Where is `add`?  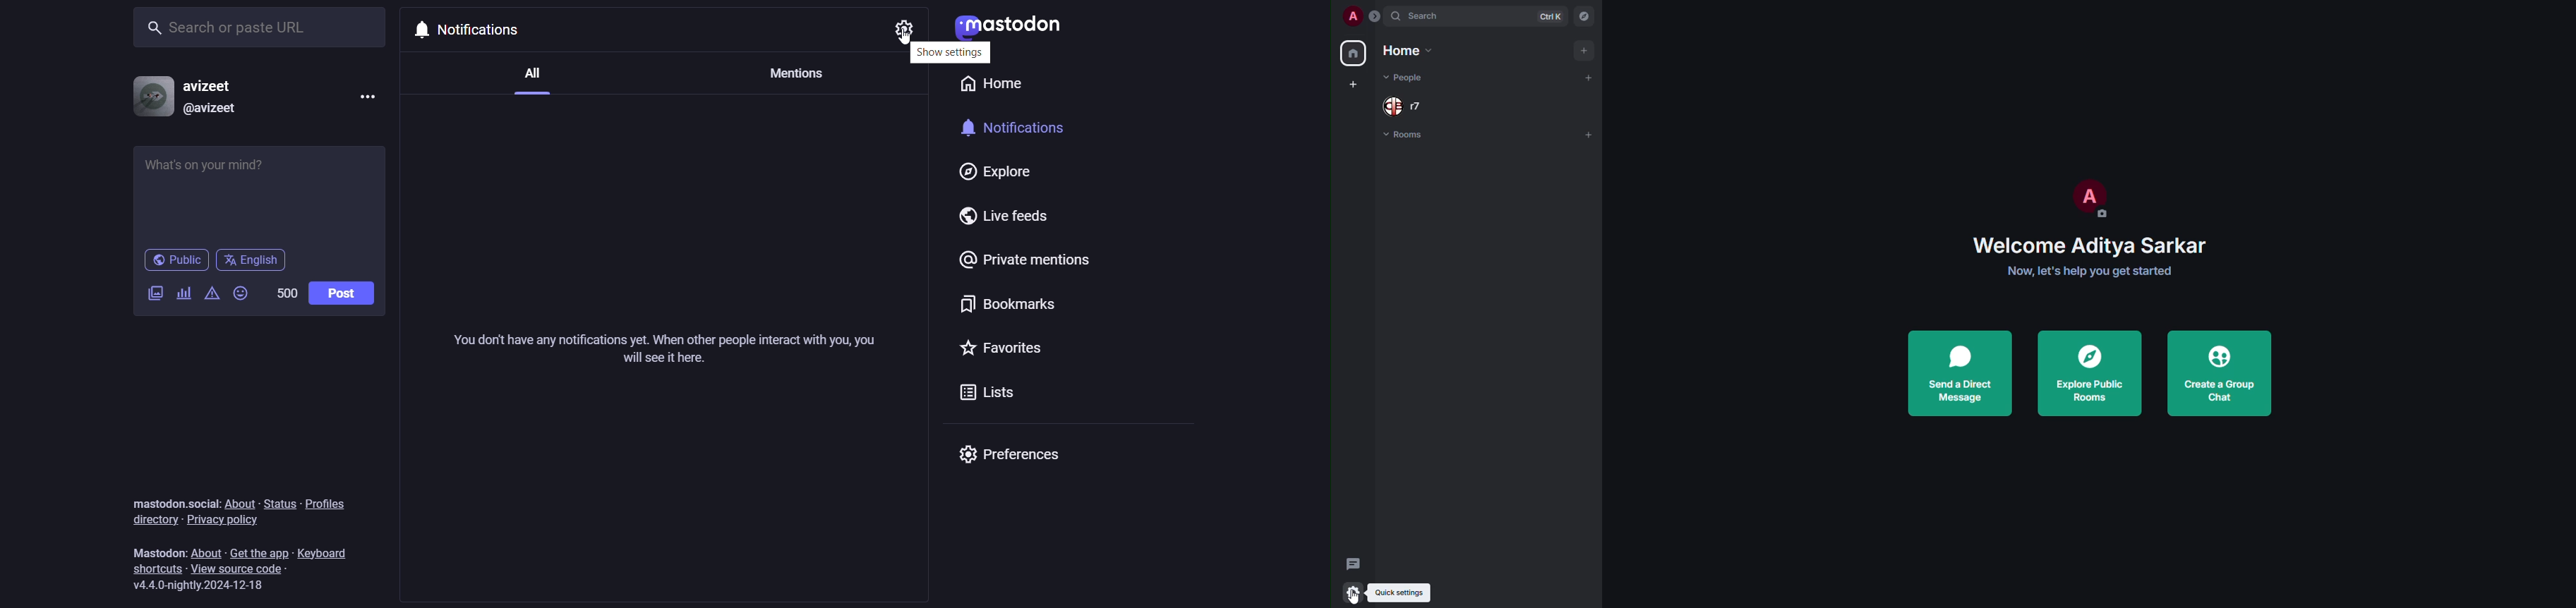
add is located at coordinates (1589, 134).